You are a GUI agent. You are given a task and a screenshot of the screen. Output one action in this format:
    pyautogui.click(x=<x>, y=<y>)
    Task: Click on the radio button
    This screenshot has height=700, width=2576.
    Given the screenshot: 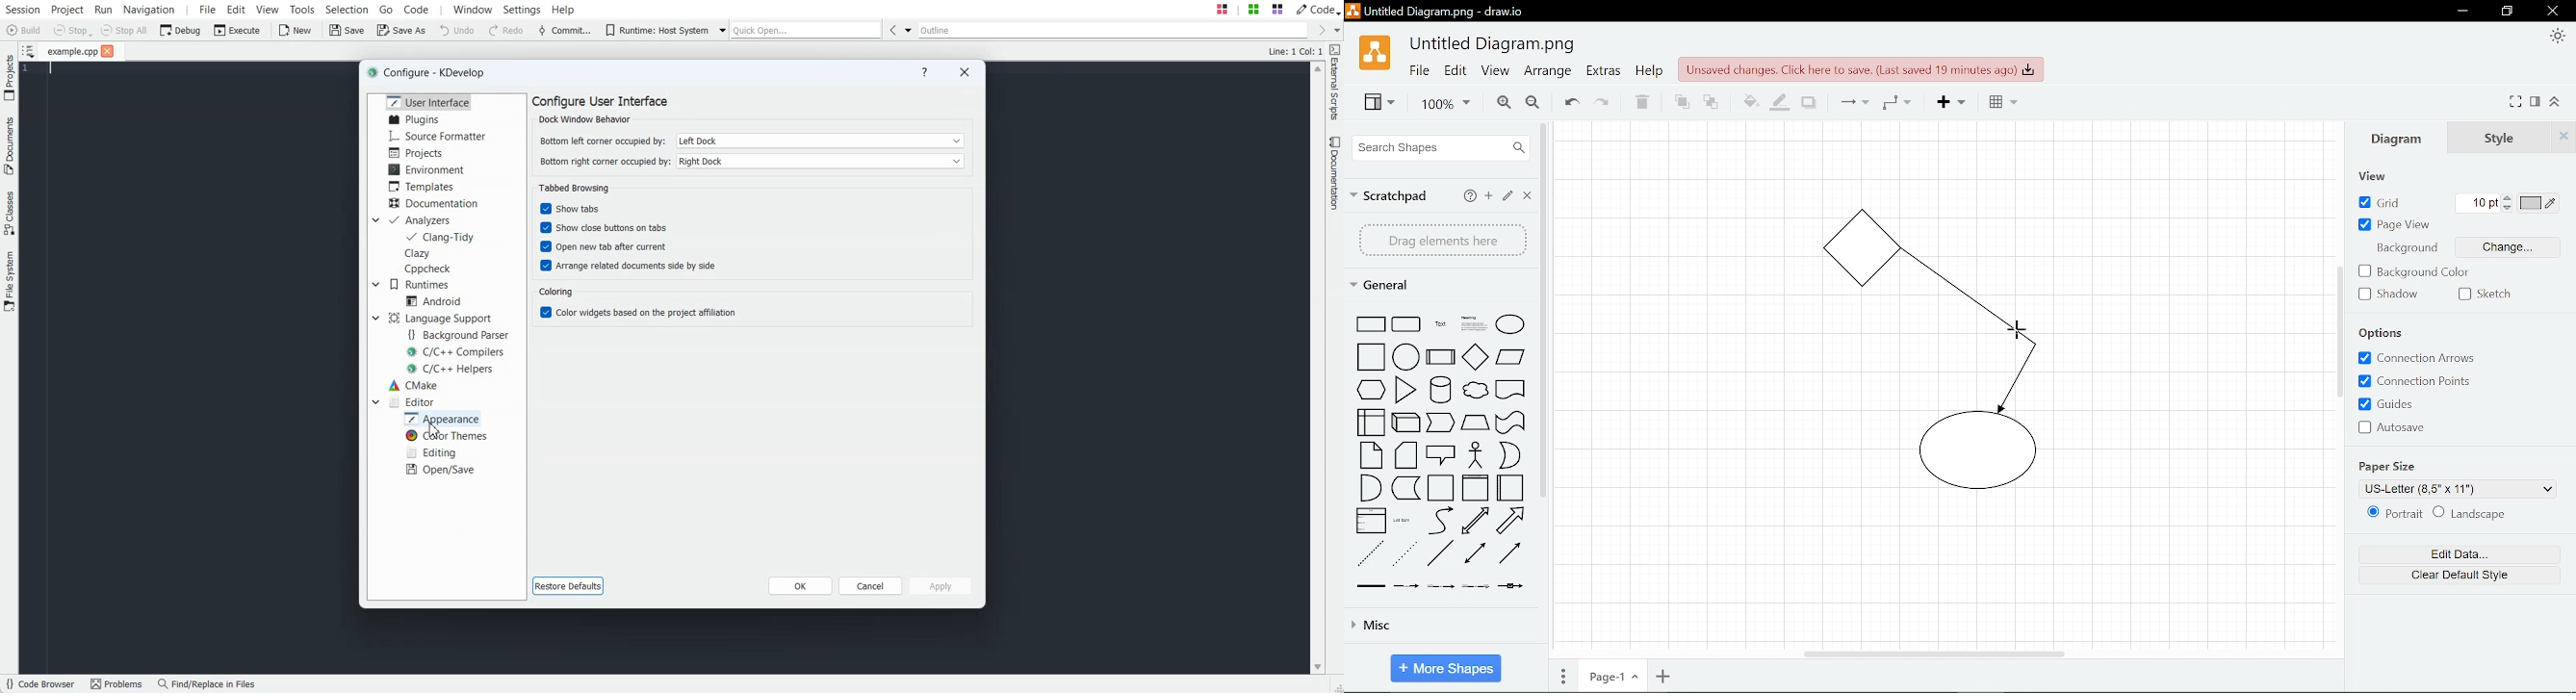 What is the action you would take?
    pyautogui.click(x=2369, y=512)
    